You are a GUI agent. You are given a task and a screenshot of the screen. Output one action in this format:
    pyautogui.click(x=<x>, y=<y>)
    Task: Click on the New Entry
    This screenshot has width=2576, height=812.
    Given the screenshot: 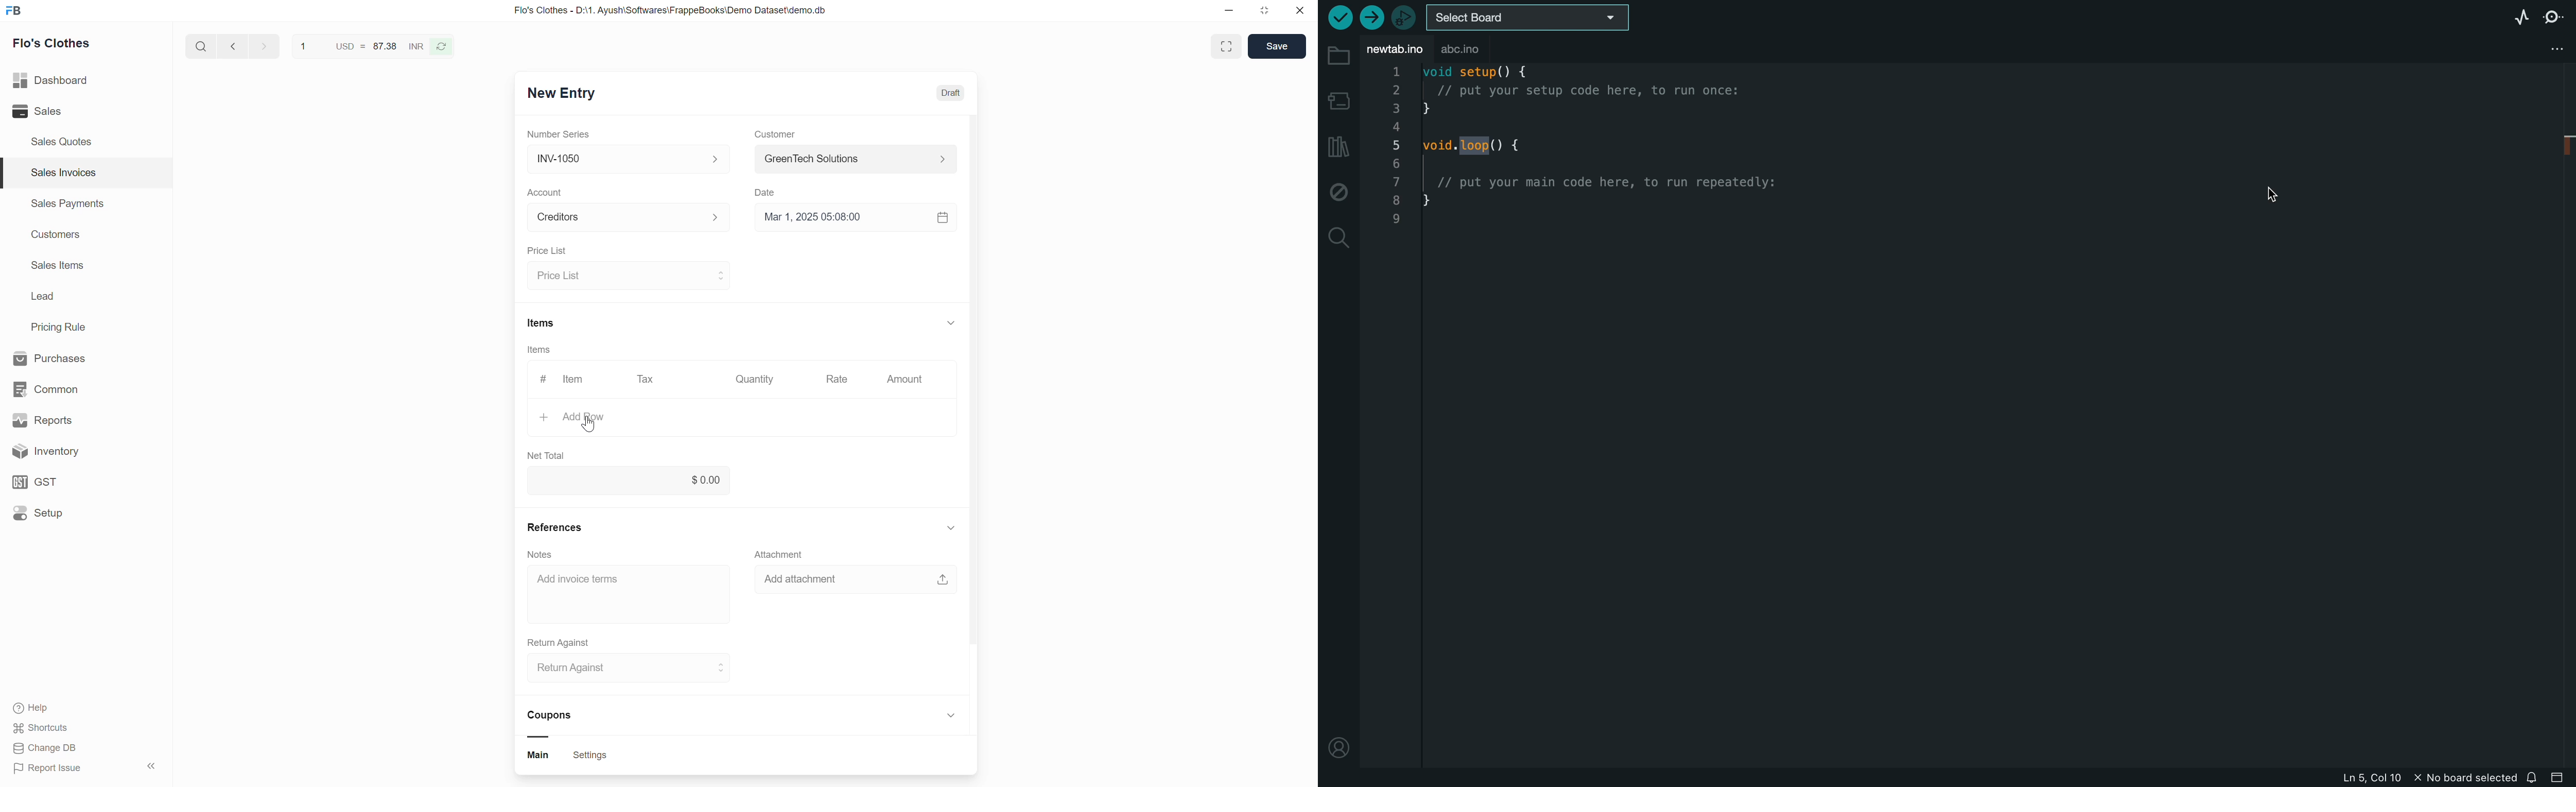 What is the action you would take?
    pyautogui.click(x=569, y=94)
    